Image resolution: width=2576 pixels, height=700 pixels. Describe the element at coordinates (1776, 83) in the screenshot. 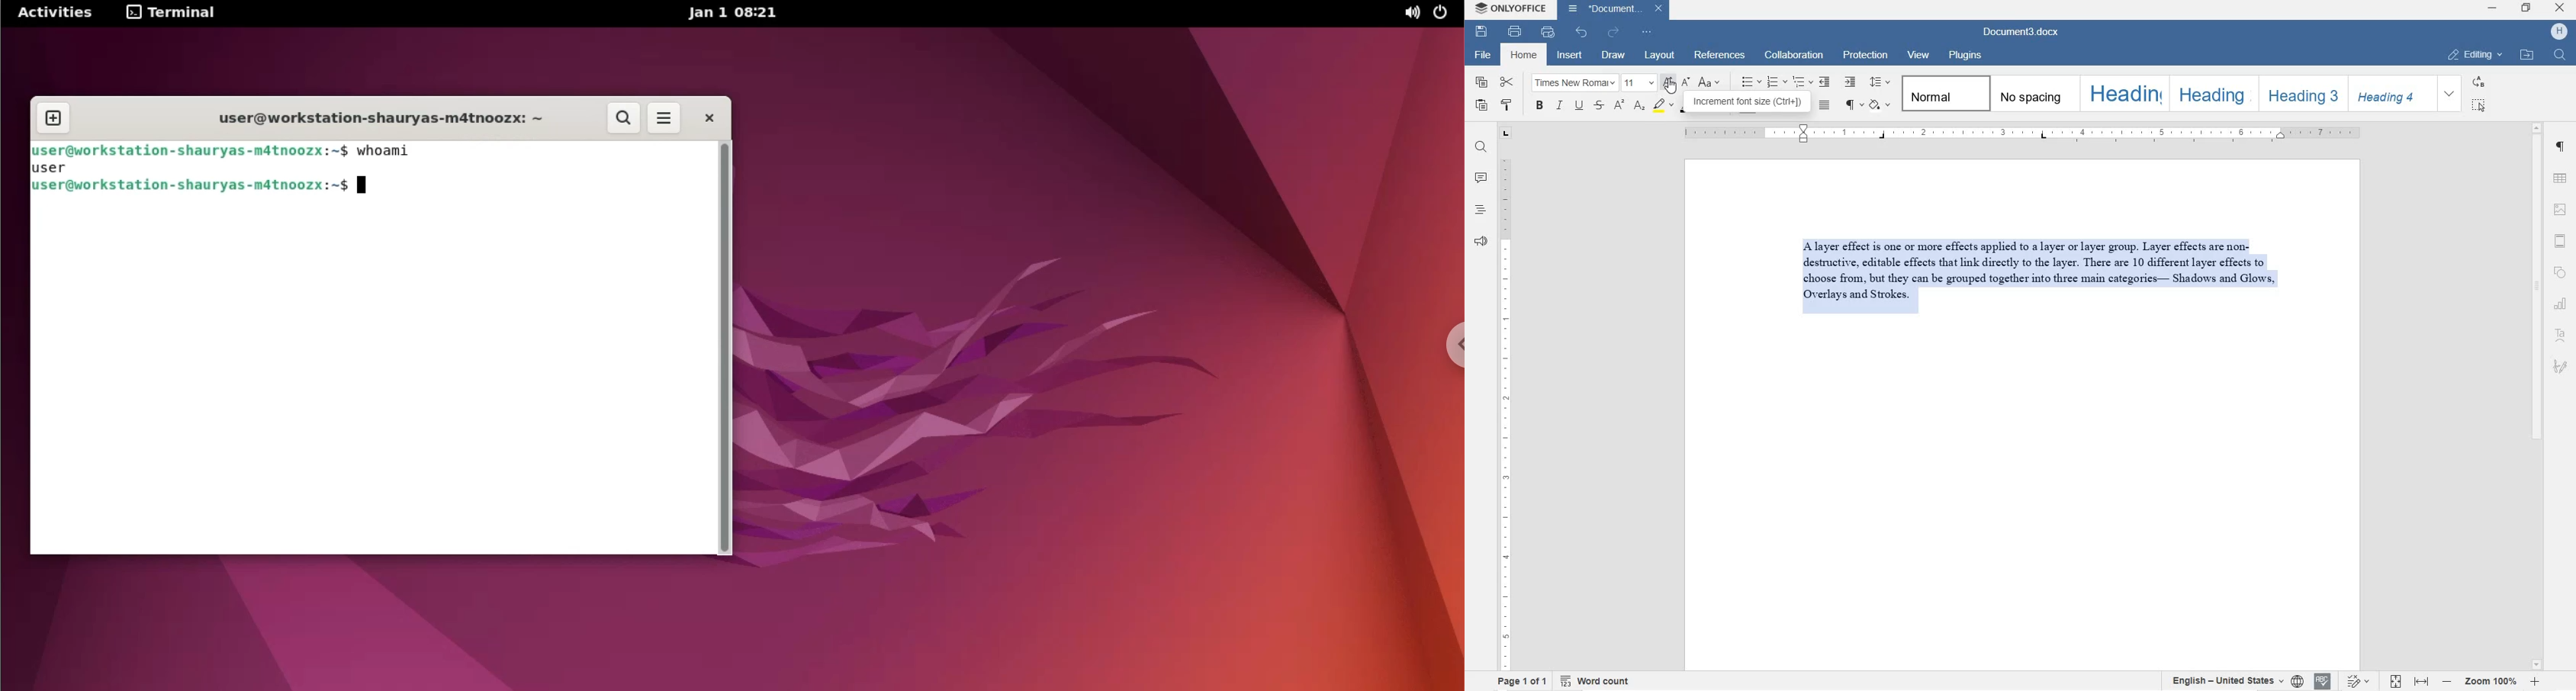

I see `numbering` at that location.